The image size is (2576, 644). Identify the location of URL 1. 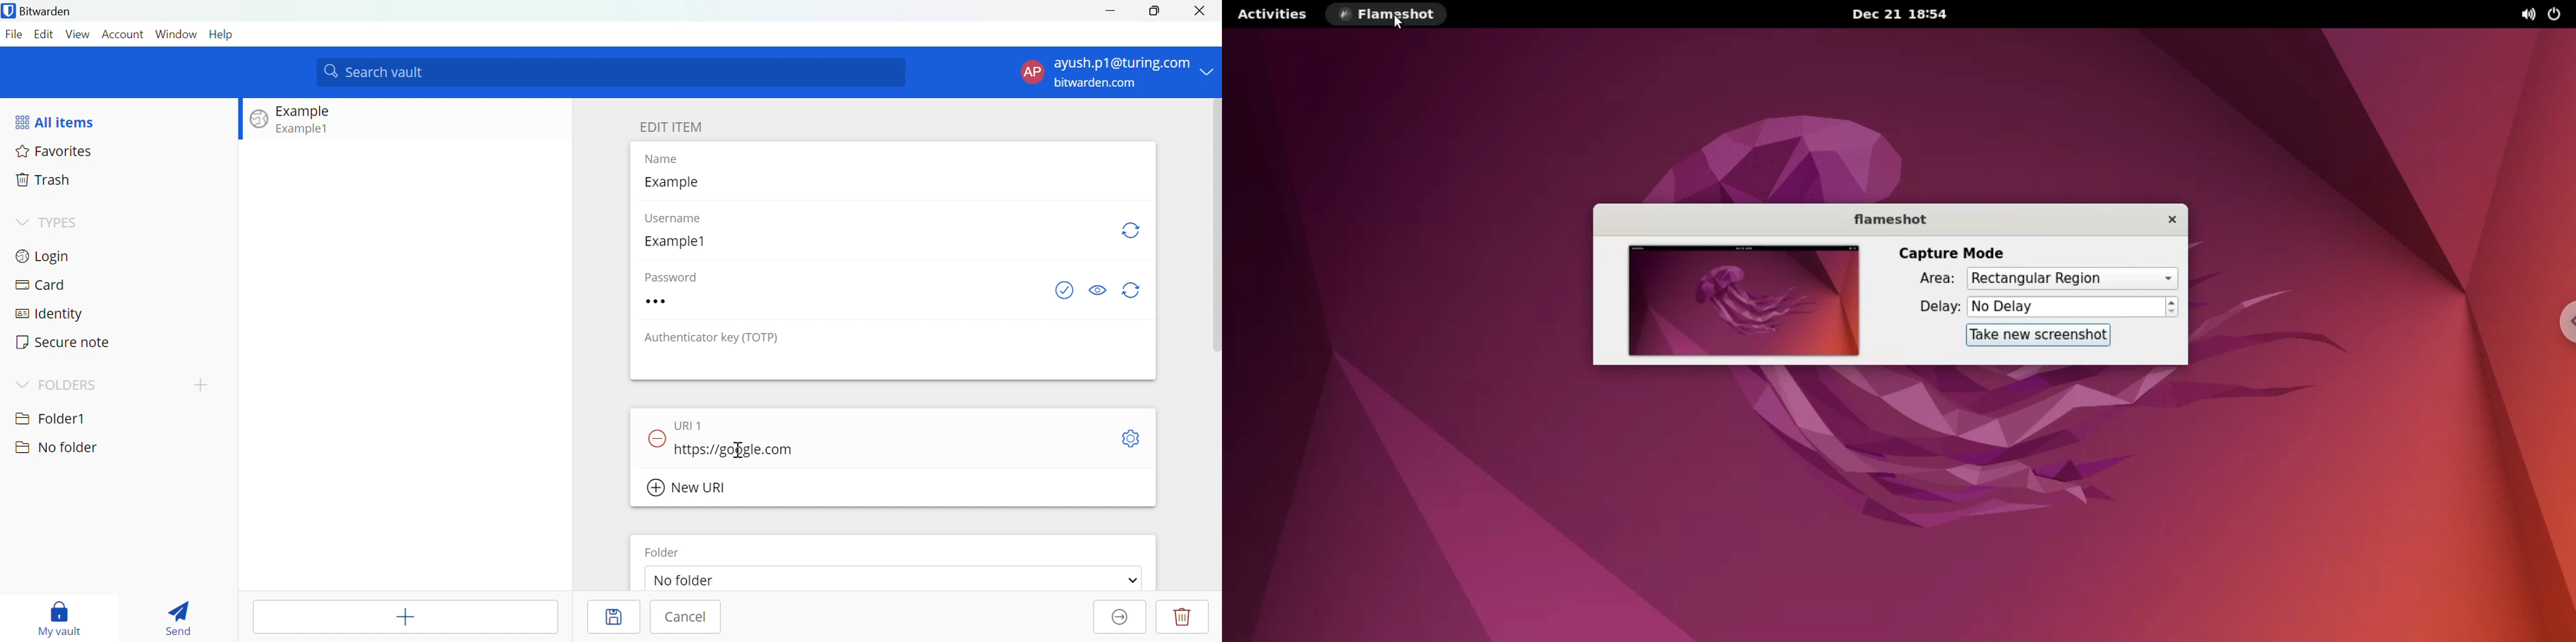
(693, 424).